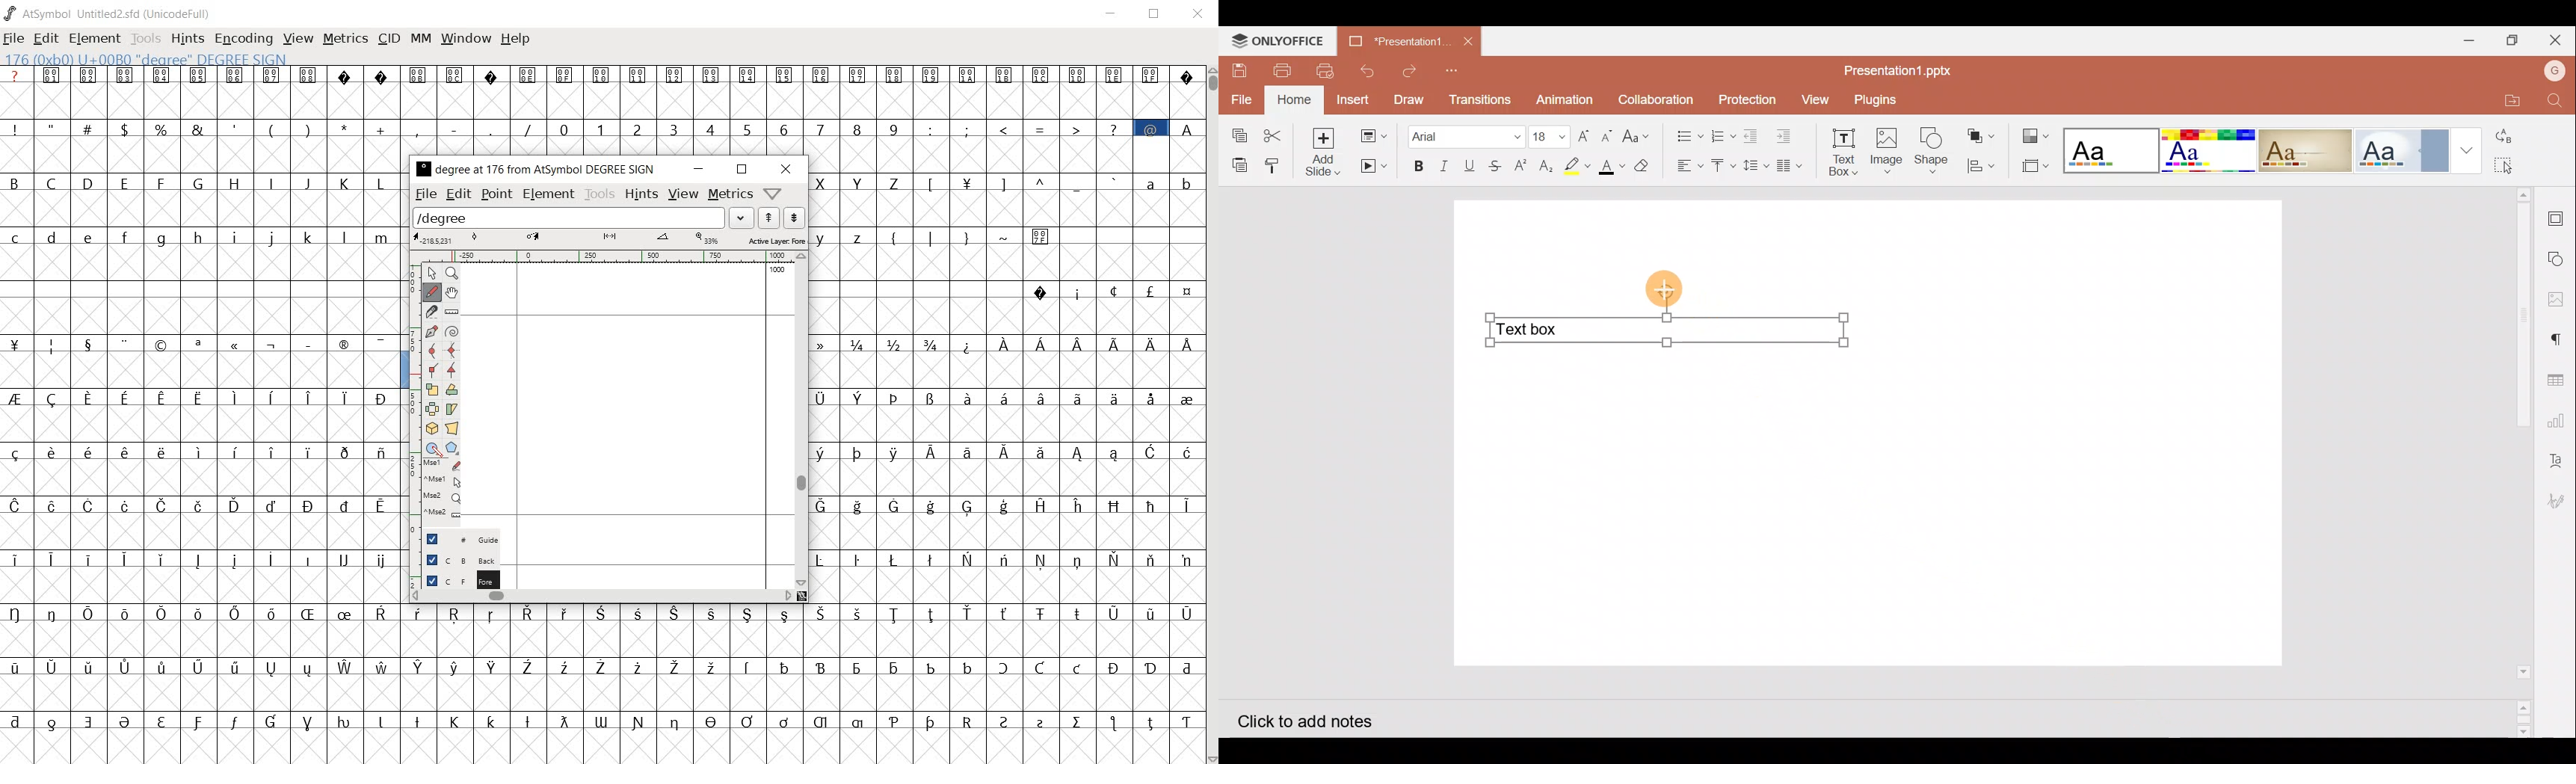 The height and width of the screenshot is (784, 2576). What do you see at coordinates (1400, 42) in the screenshot?
I see `Presentation1` at bounding box center [1400, 42].